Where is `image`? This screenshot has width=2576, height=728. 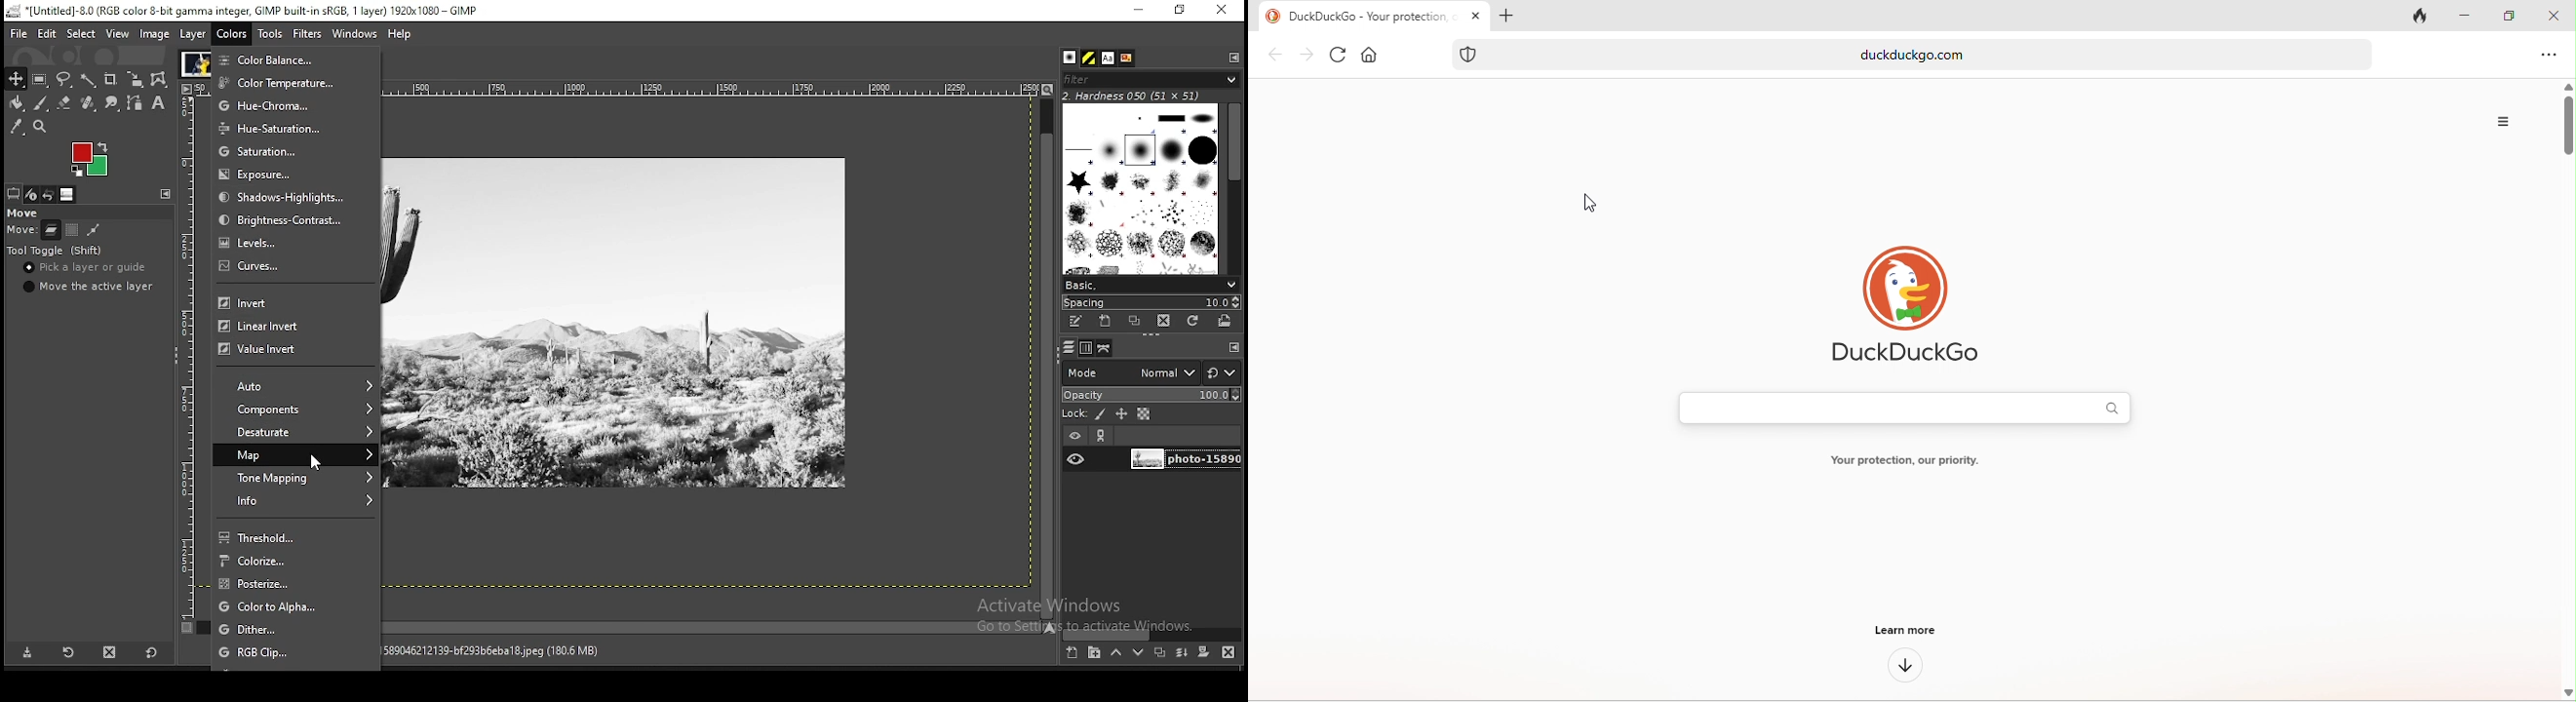
image is located at coordinates (155, 34).